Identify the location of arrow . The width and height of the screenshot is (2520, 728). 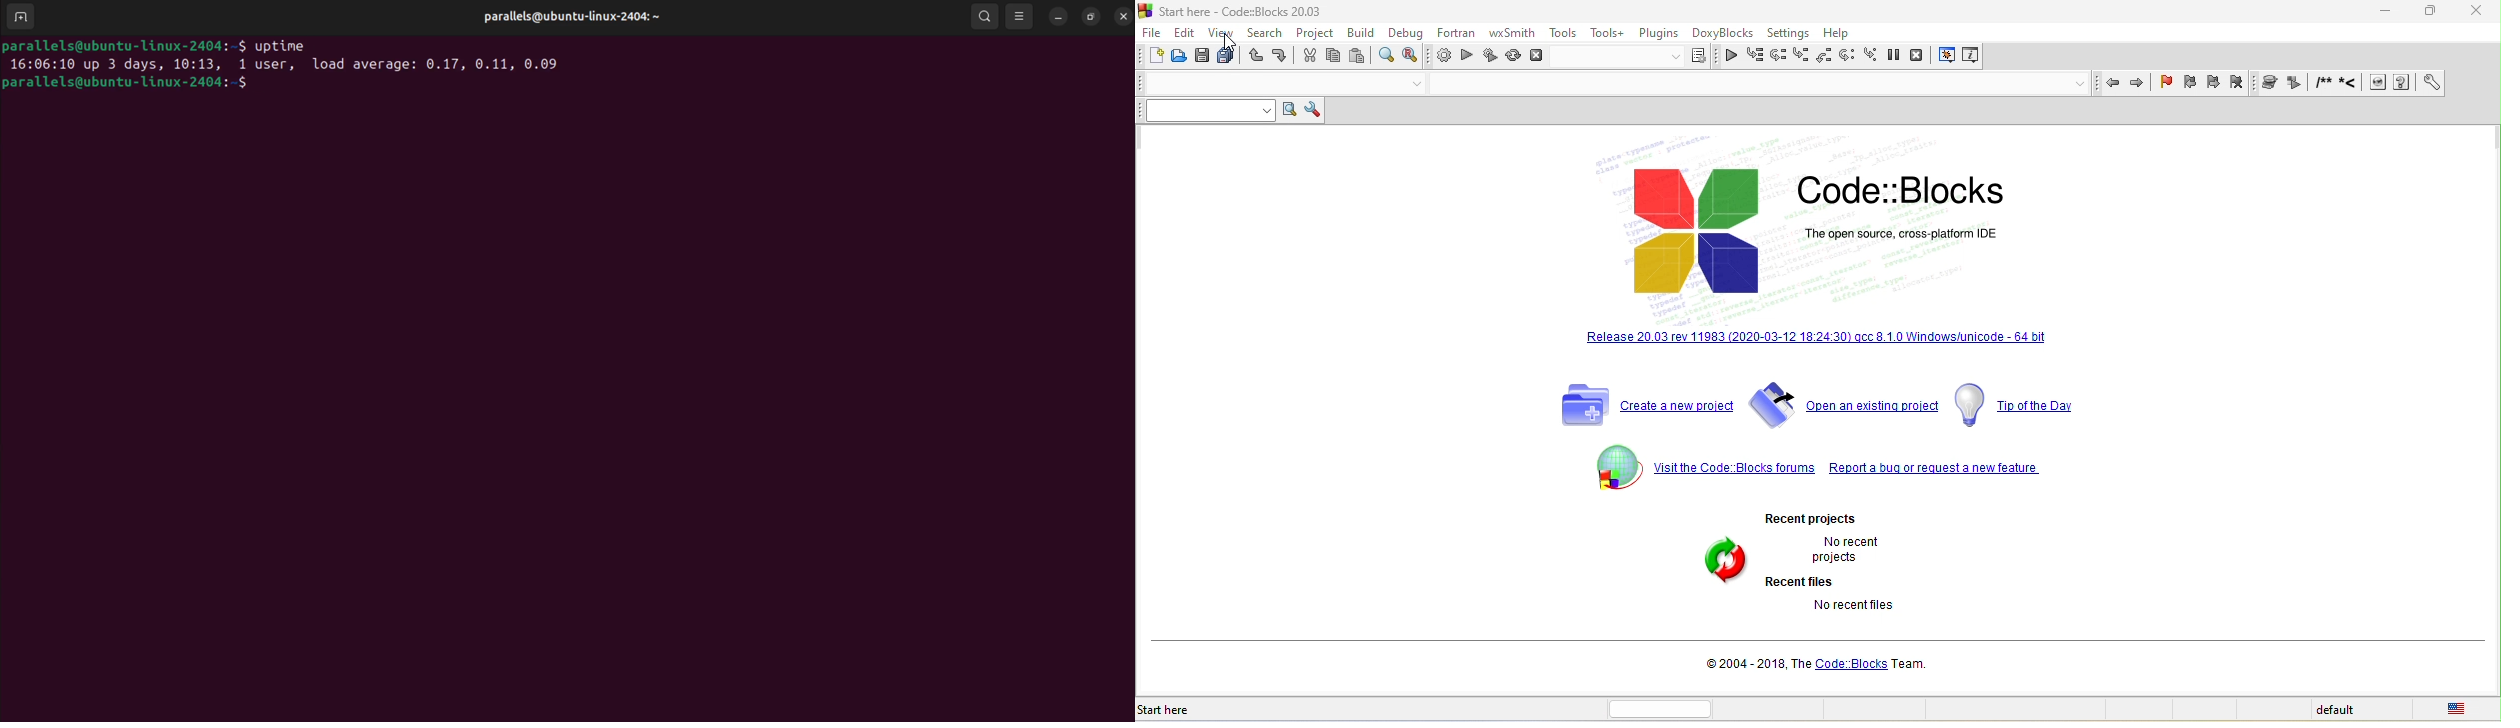
(1404, 84).